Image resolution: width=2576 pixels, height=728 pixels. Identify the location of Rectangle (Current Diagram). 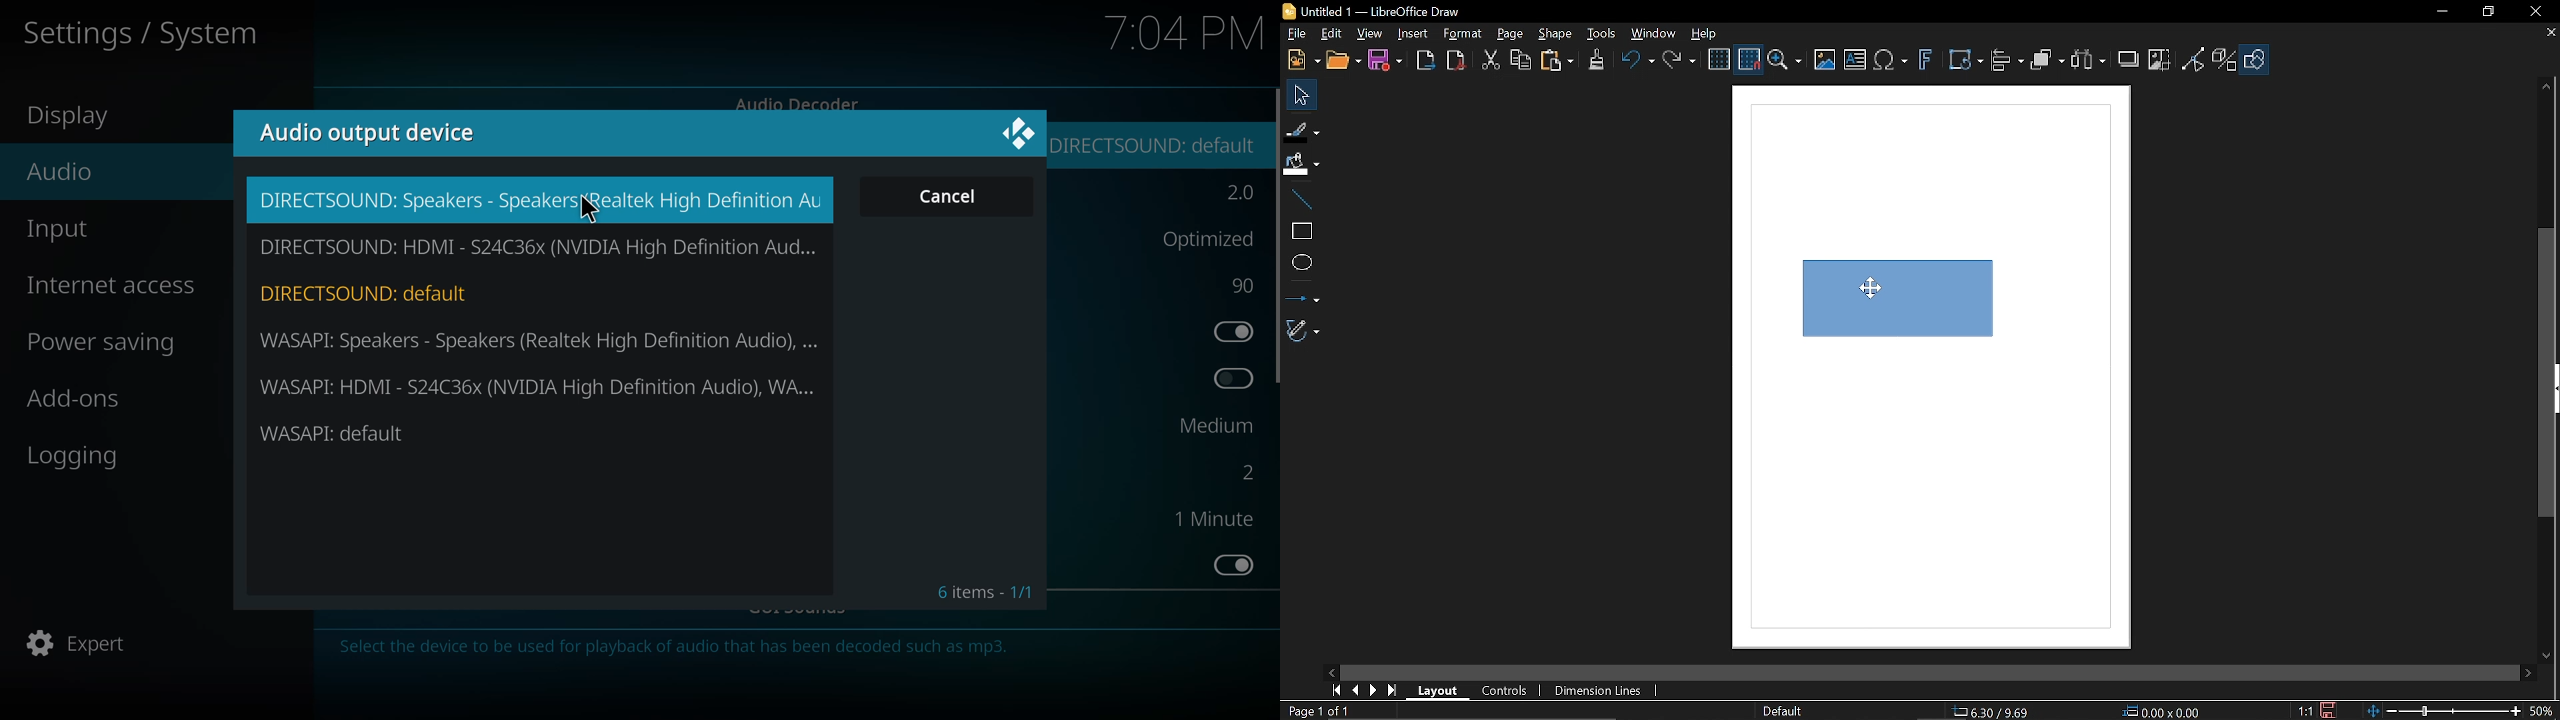
(1888, 295).